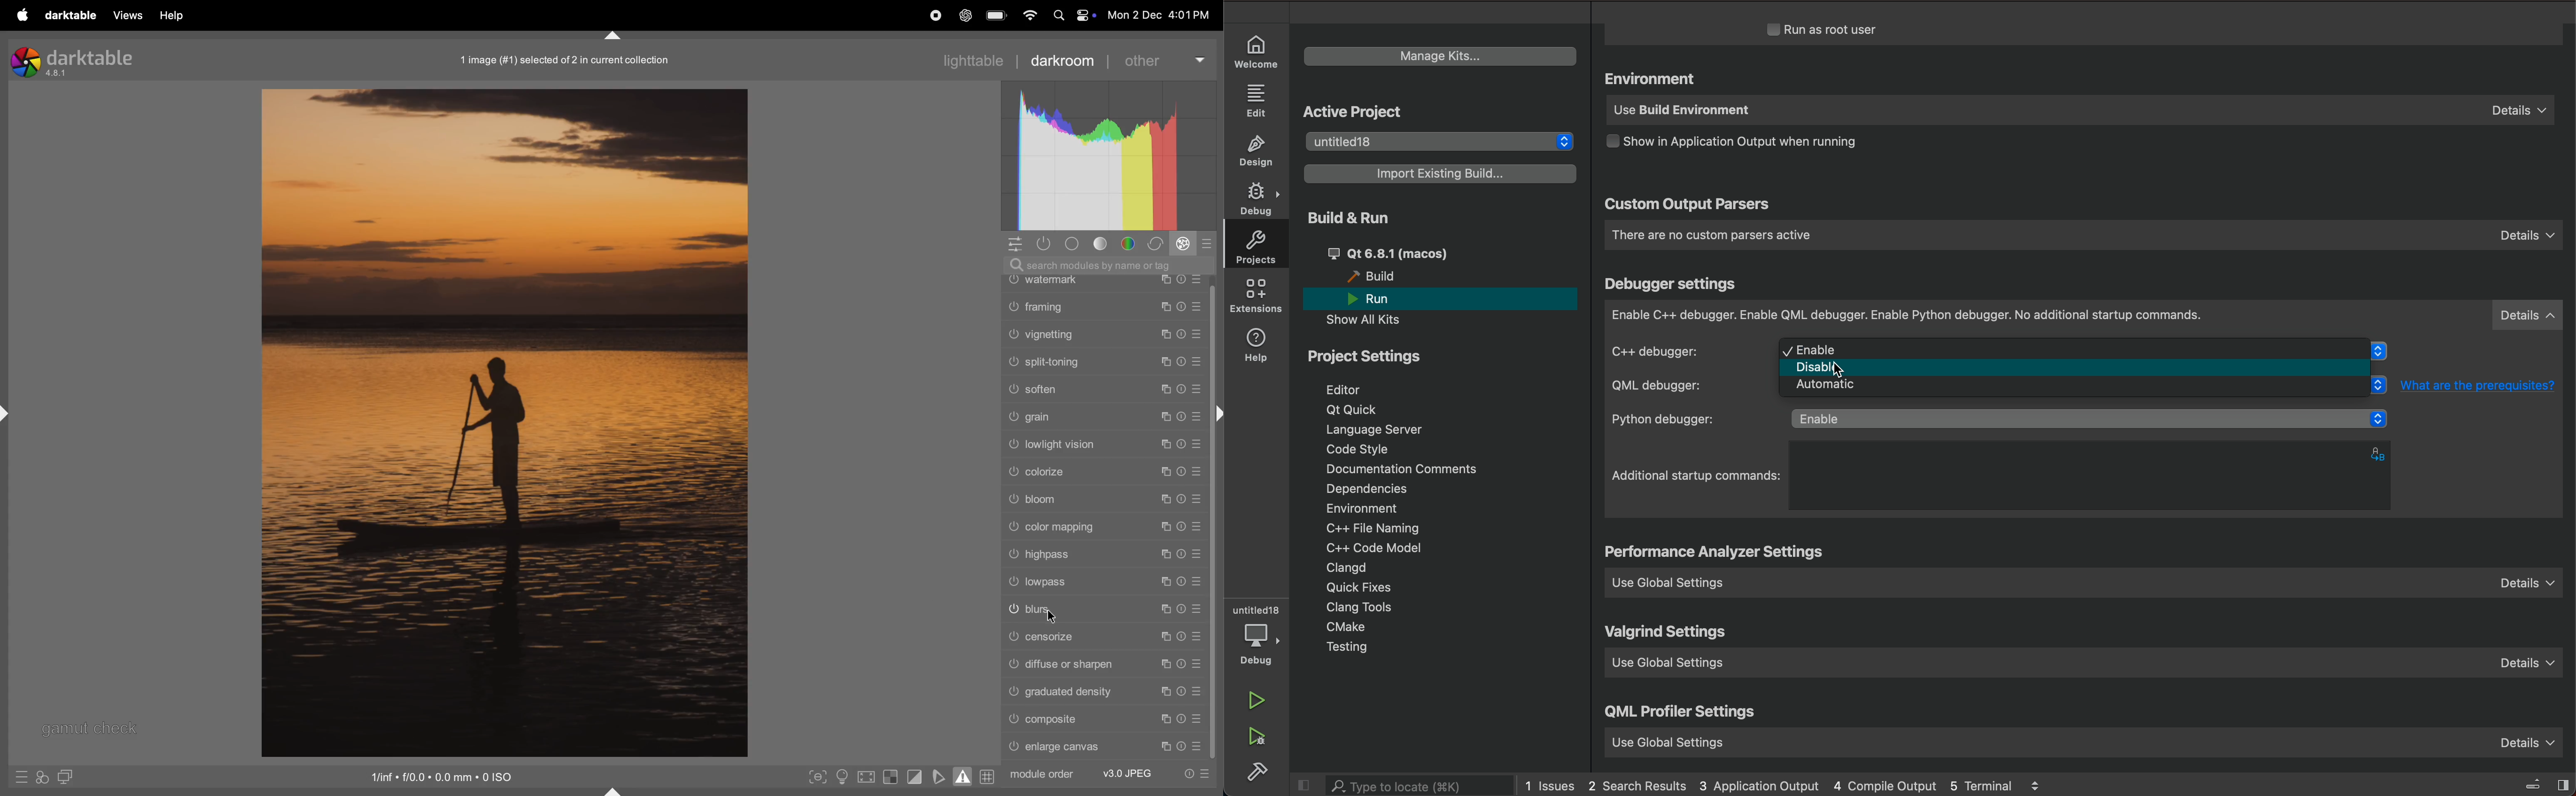  What do you see at coordinates (1442, 173) in the screenshot?
I see `import ` at bounding box center [1442, 173].